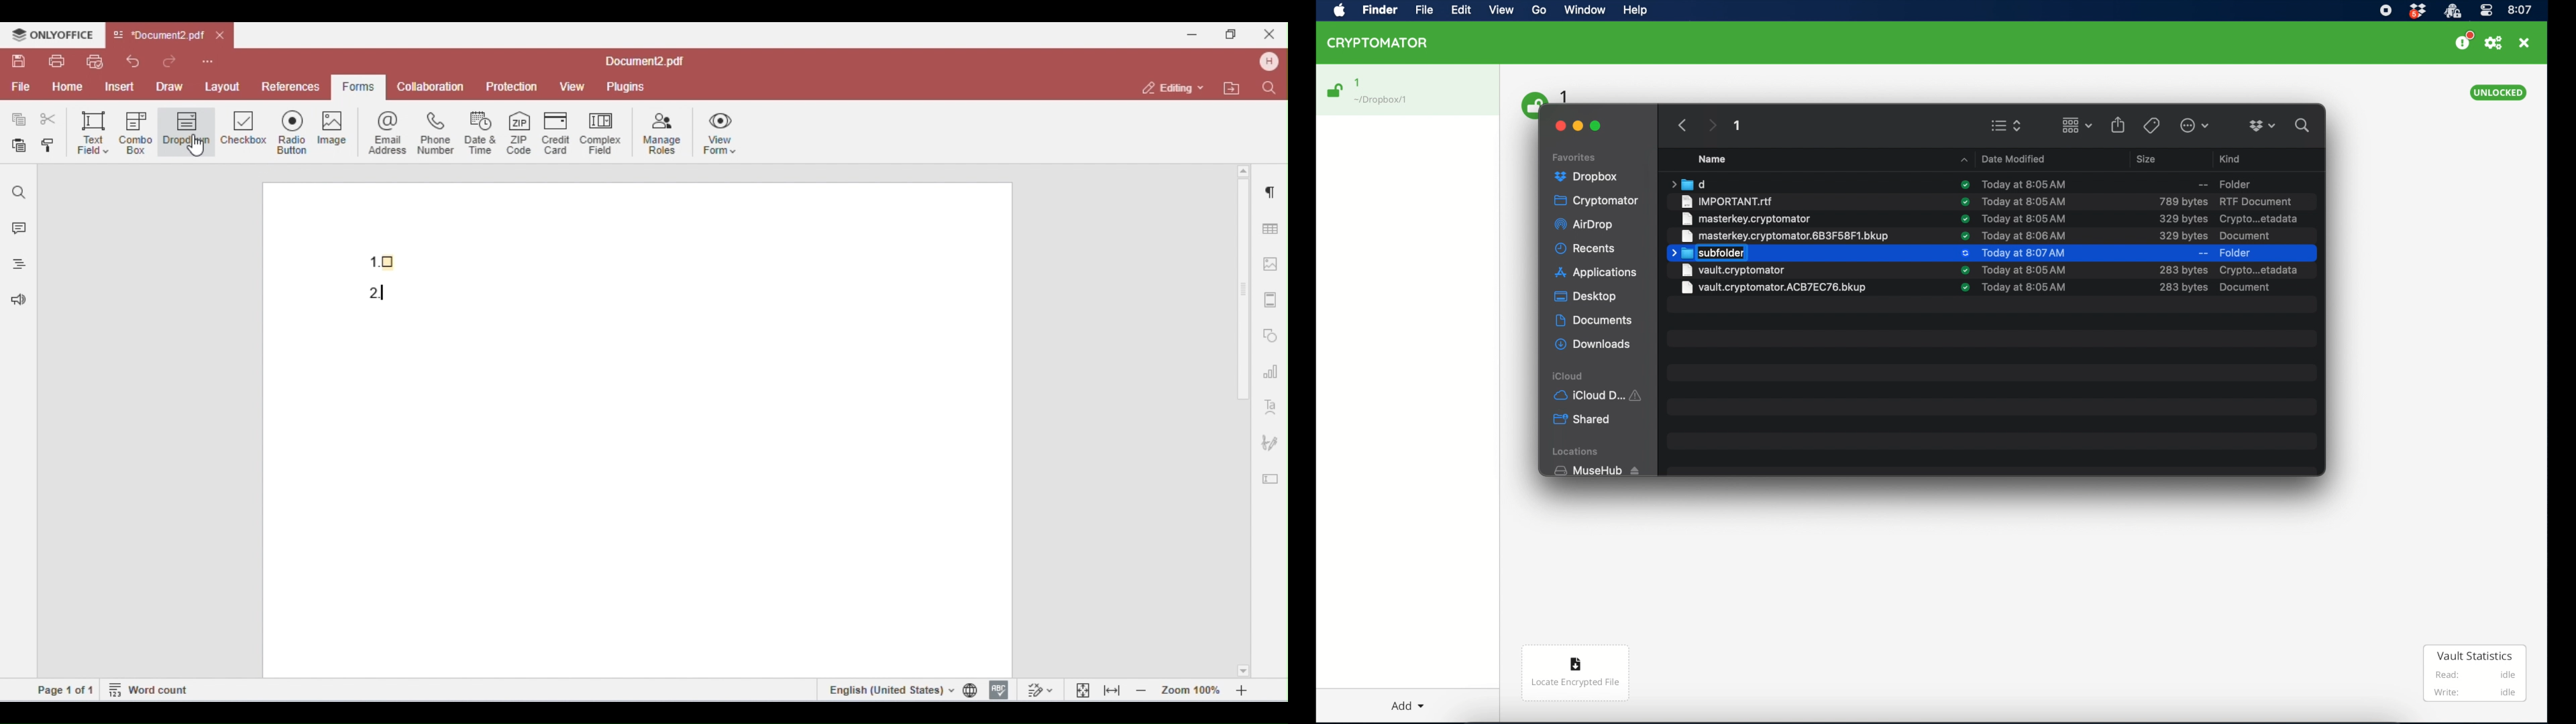 The height and width of the screenshot is (728, 2576). What do you see at coordinates (2182, 201) in the screenshot?
I see `size` at bounding box center [2182, 201].